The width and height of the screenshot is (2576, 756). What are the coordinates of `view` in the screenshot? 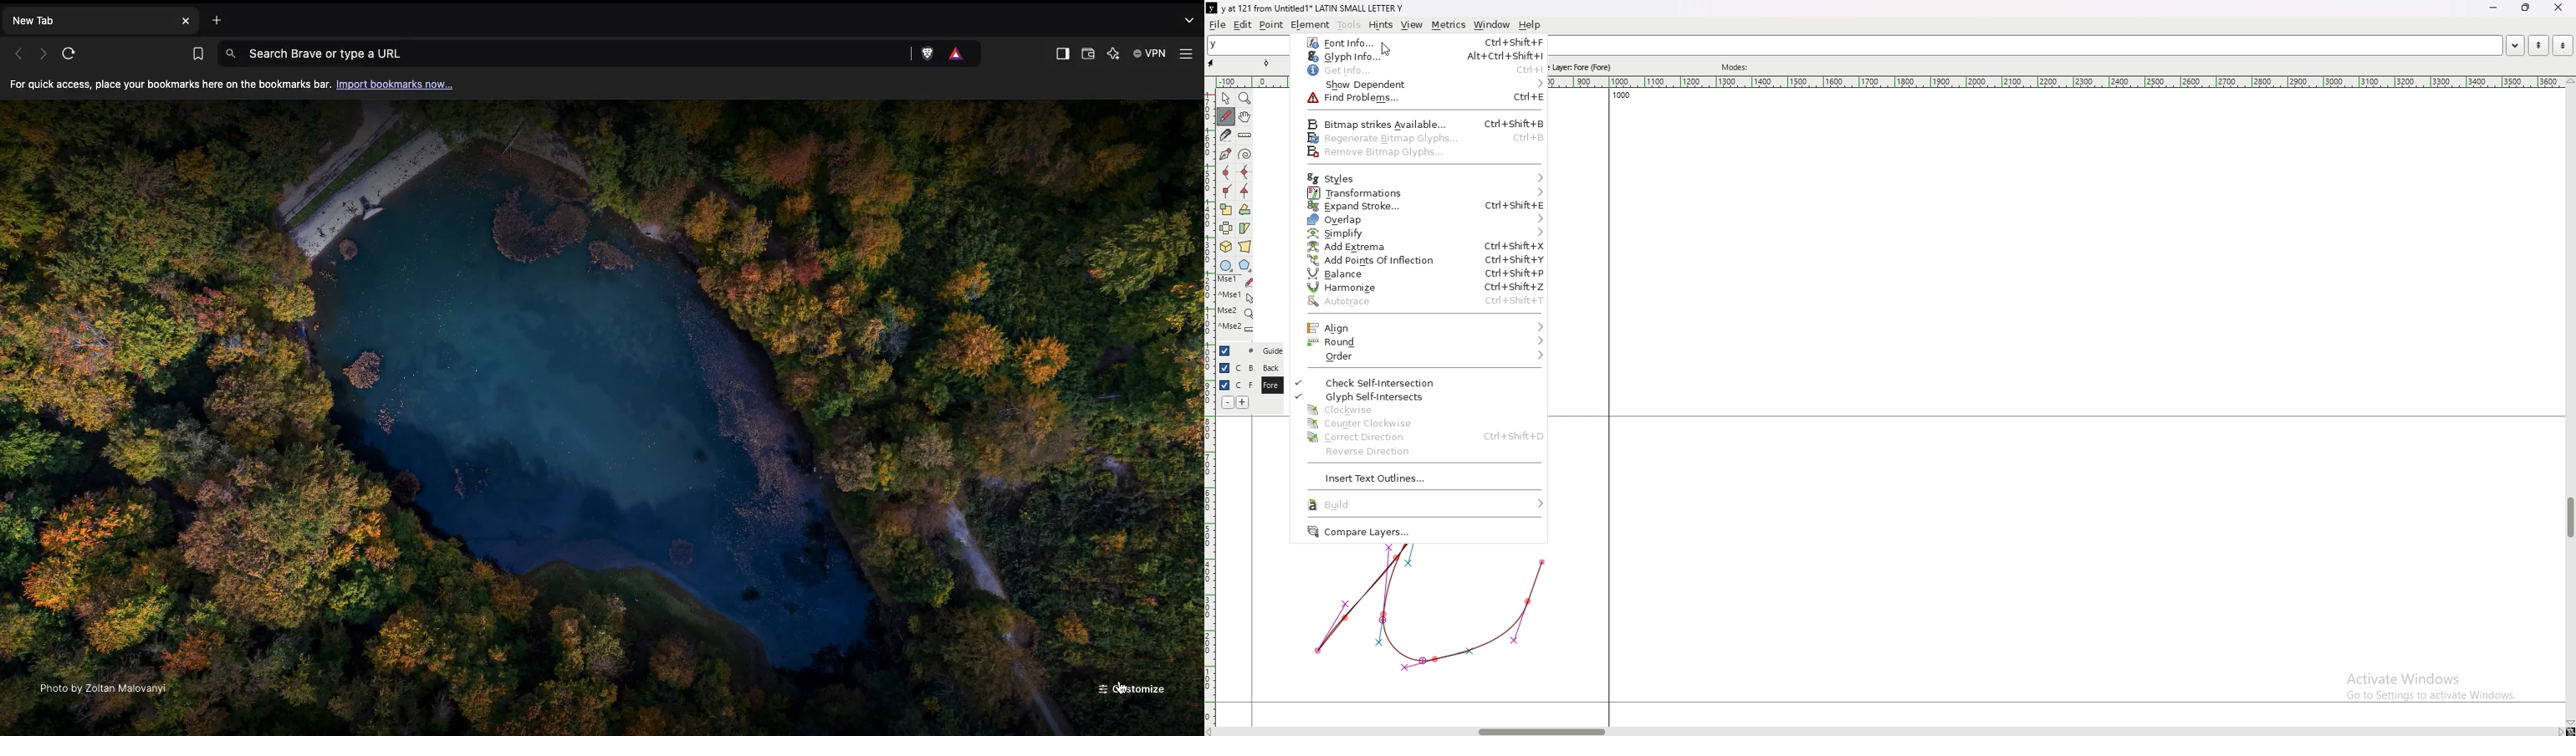 It's located at (1412, 25).